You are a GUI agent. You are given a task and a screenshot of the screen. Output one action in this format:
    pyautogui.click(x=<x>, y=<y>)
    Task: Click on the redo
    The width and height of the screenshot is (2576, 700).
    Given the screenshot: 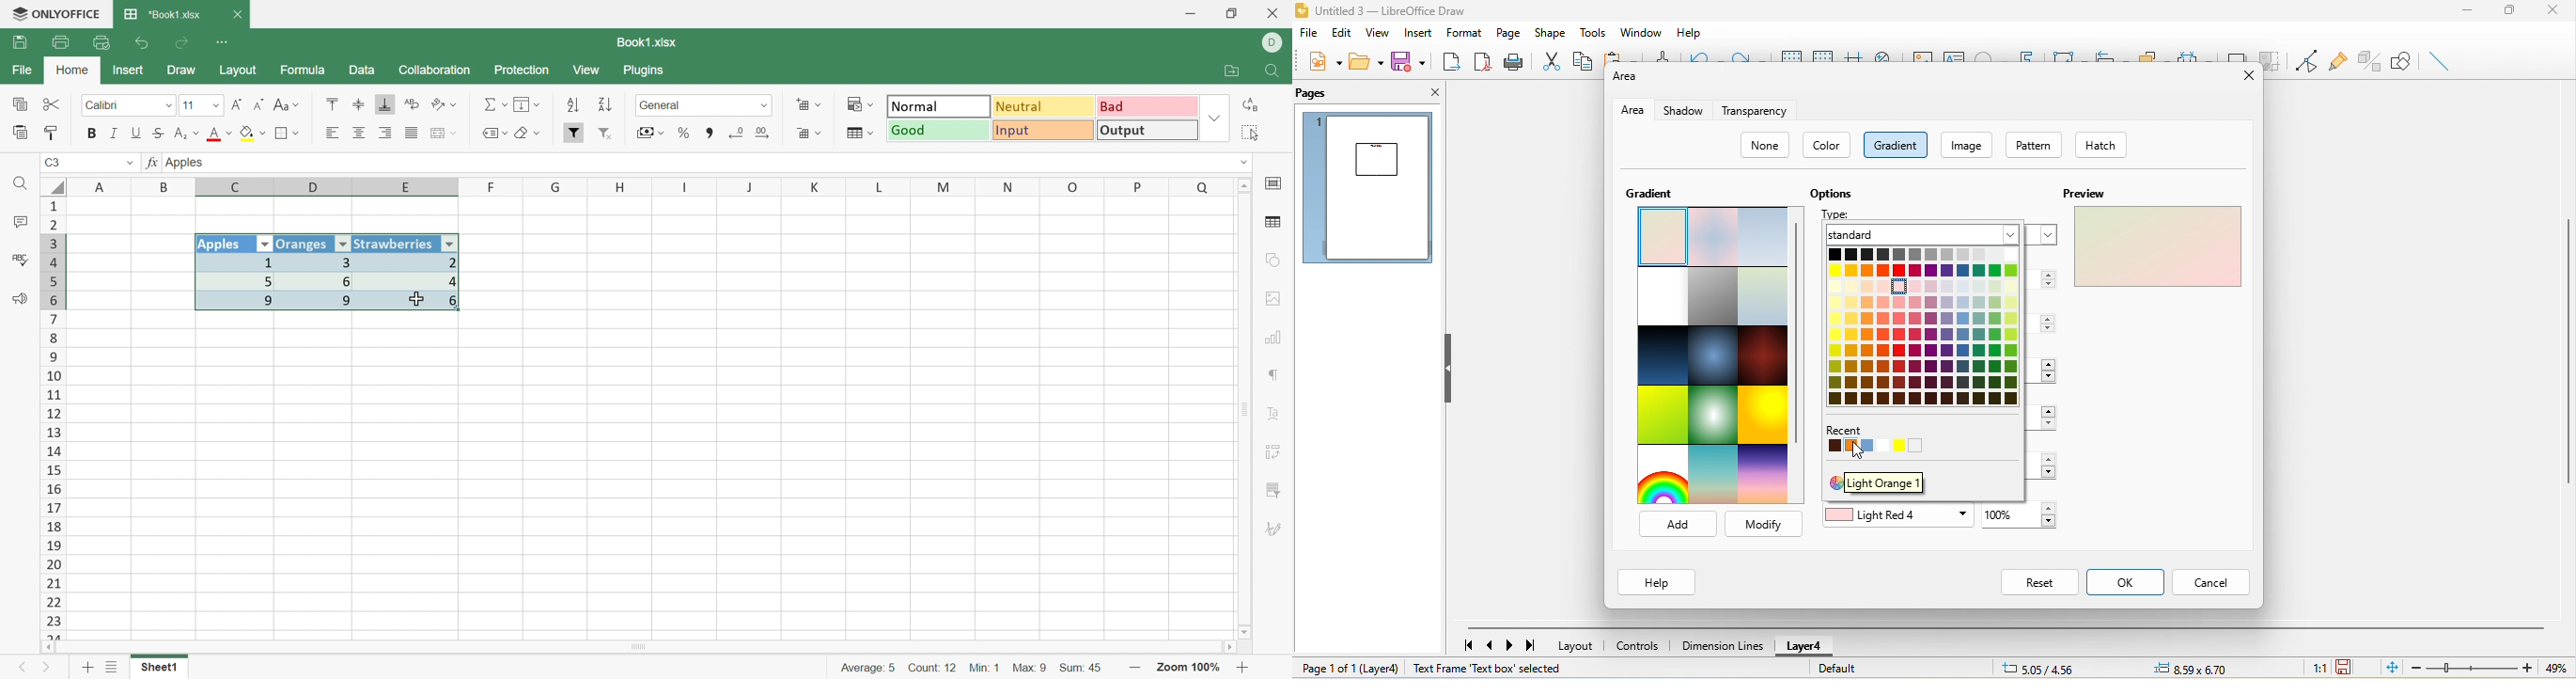 What is the action you would take?
    pyautogui.click(x=1749, y=55)
    